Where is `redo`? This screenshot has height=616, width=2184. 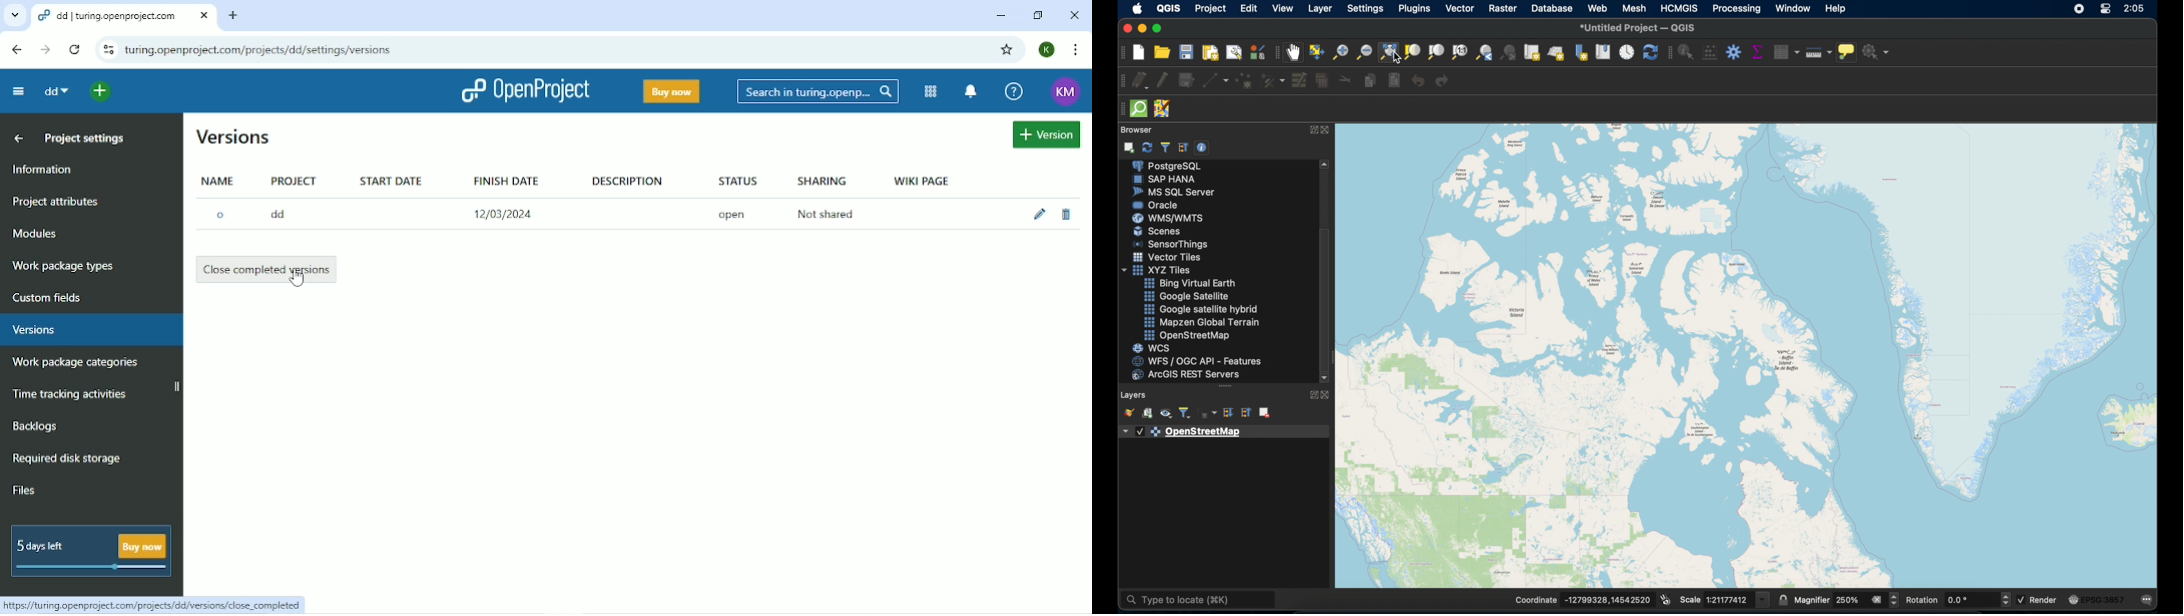 redo is located at coordinates (1444, 80).